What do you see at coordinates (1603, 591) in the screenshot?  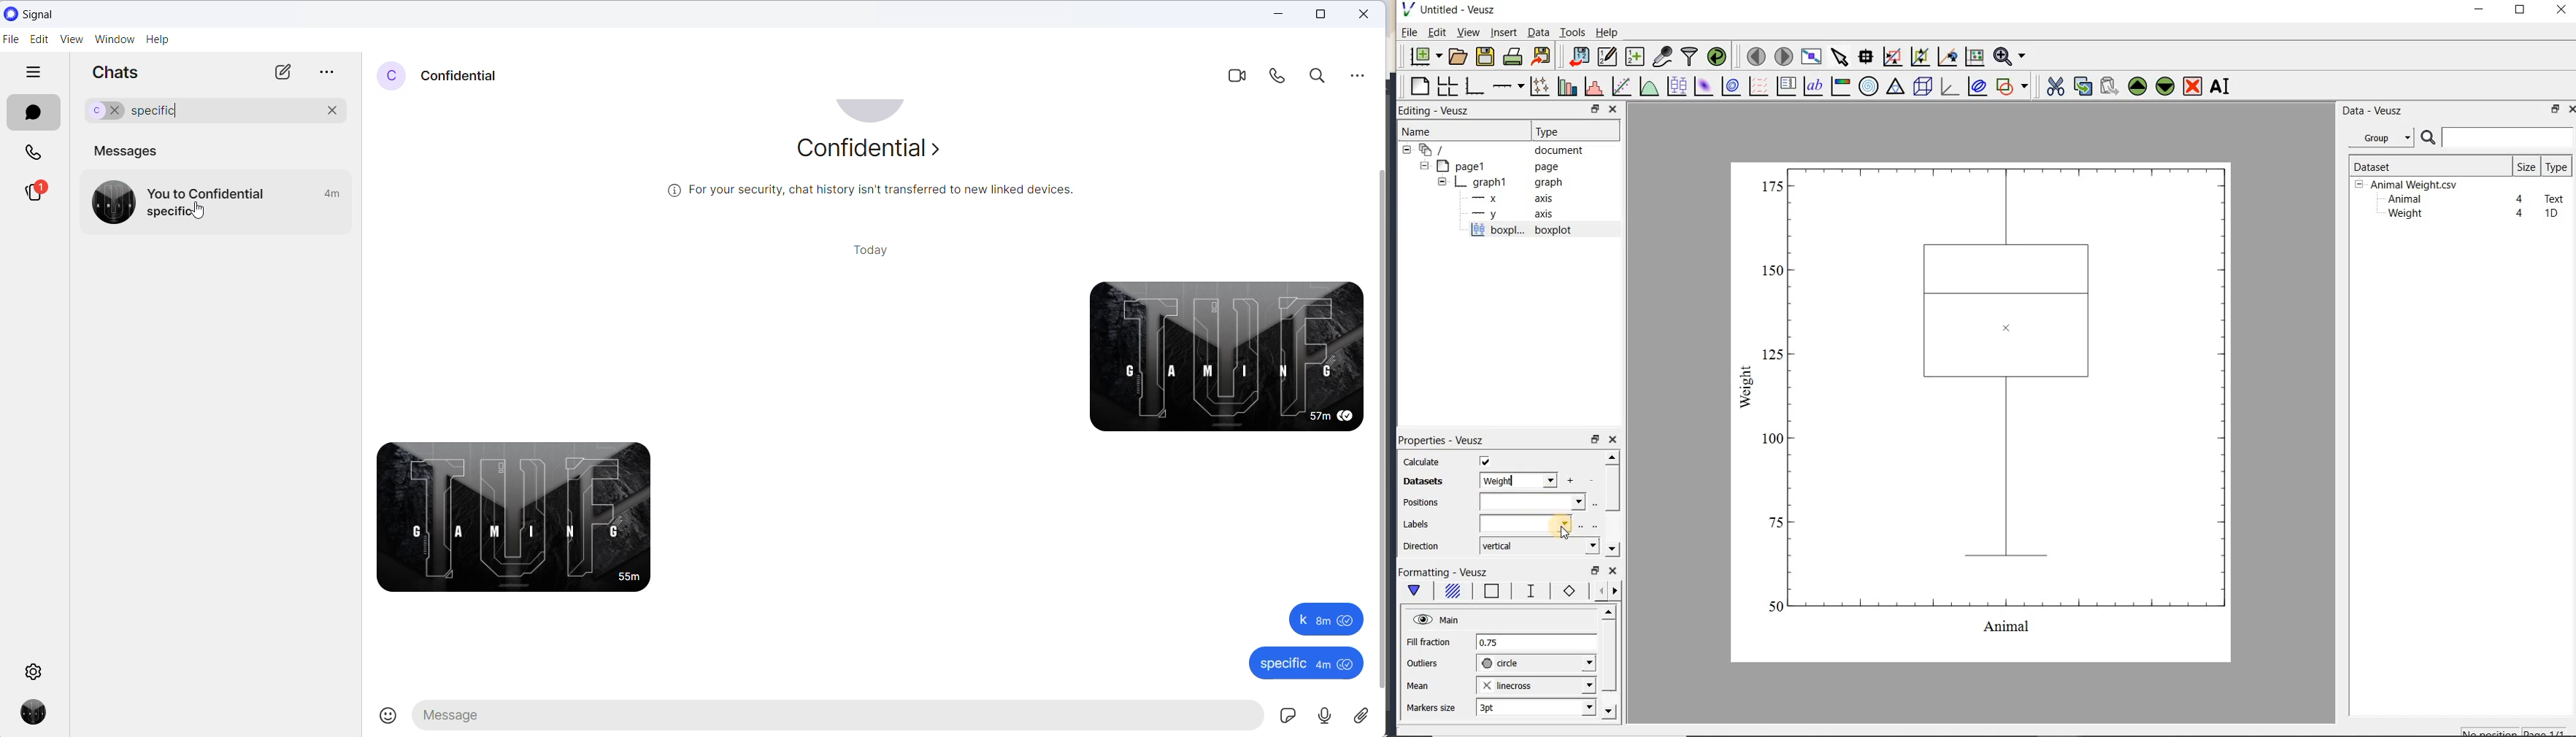 I see `minor ticks` at bounding box center [1603, 591].